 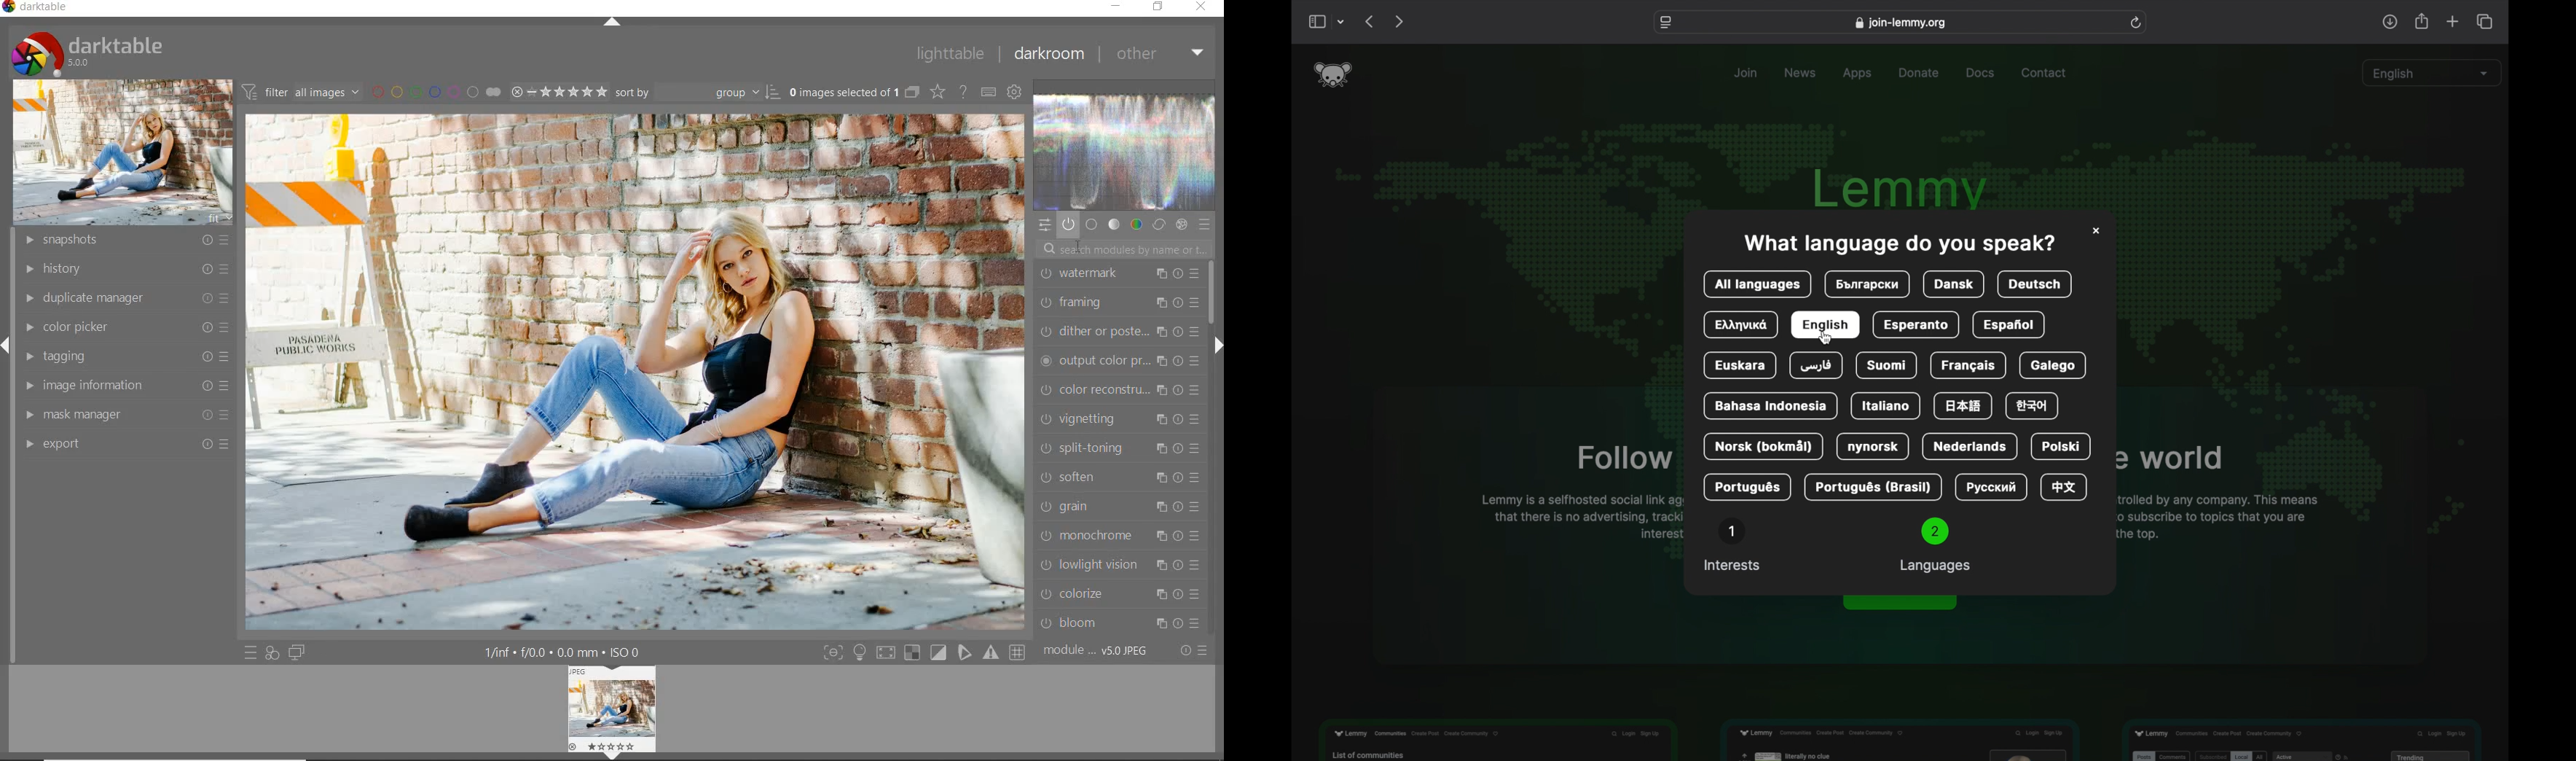 I want to click on obscure text, so click(x=1579, y=518).